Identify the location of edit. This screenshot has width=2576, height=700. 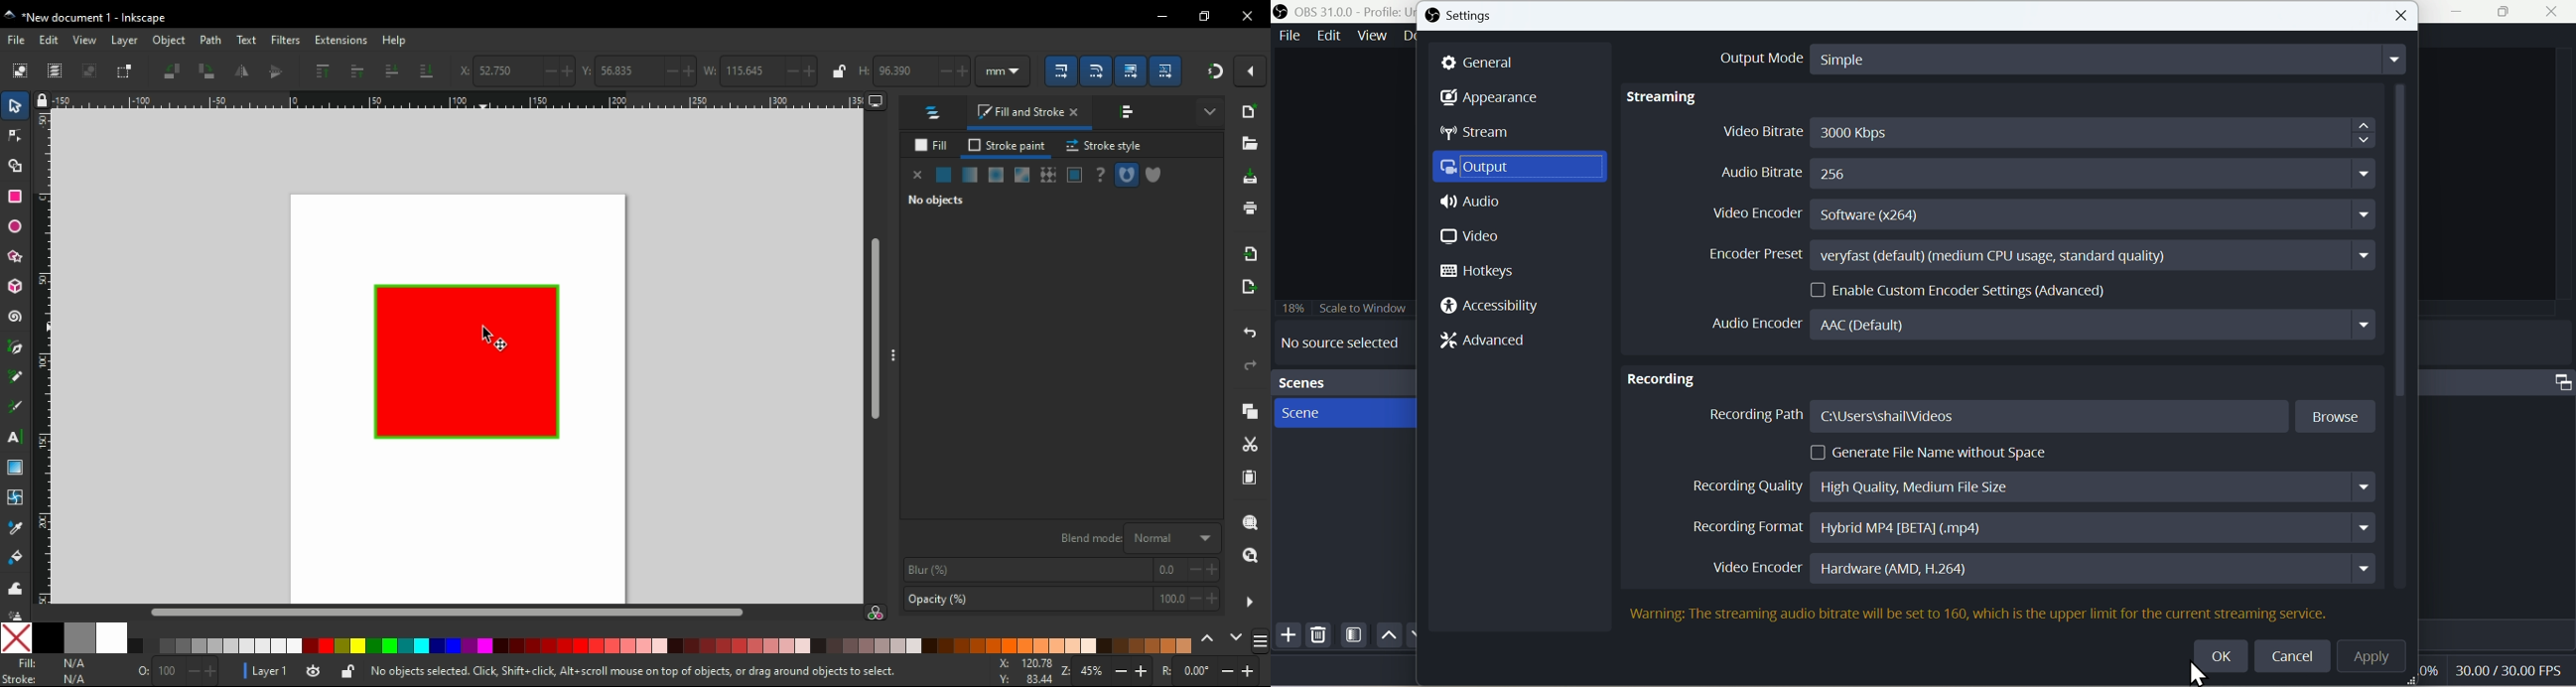
(52, 40).